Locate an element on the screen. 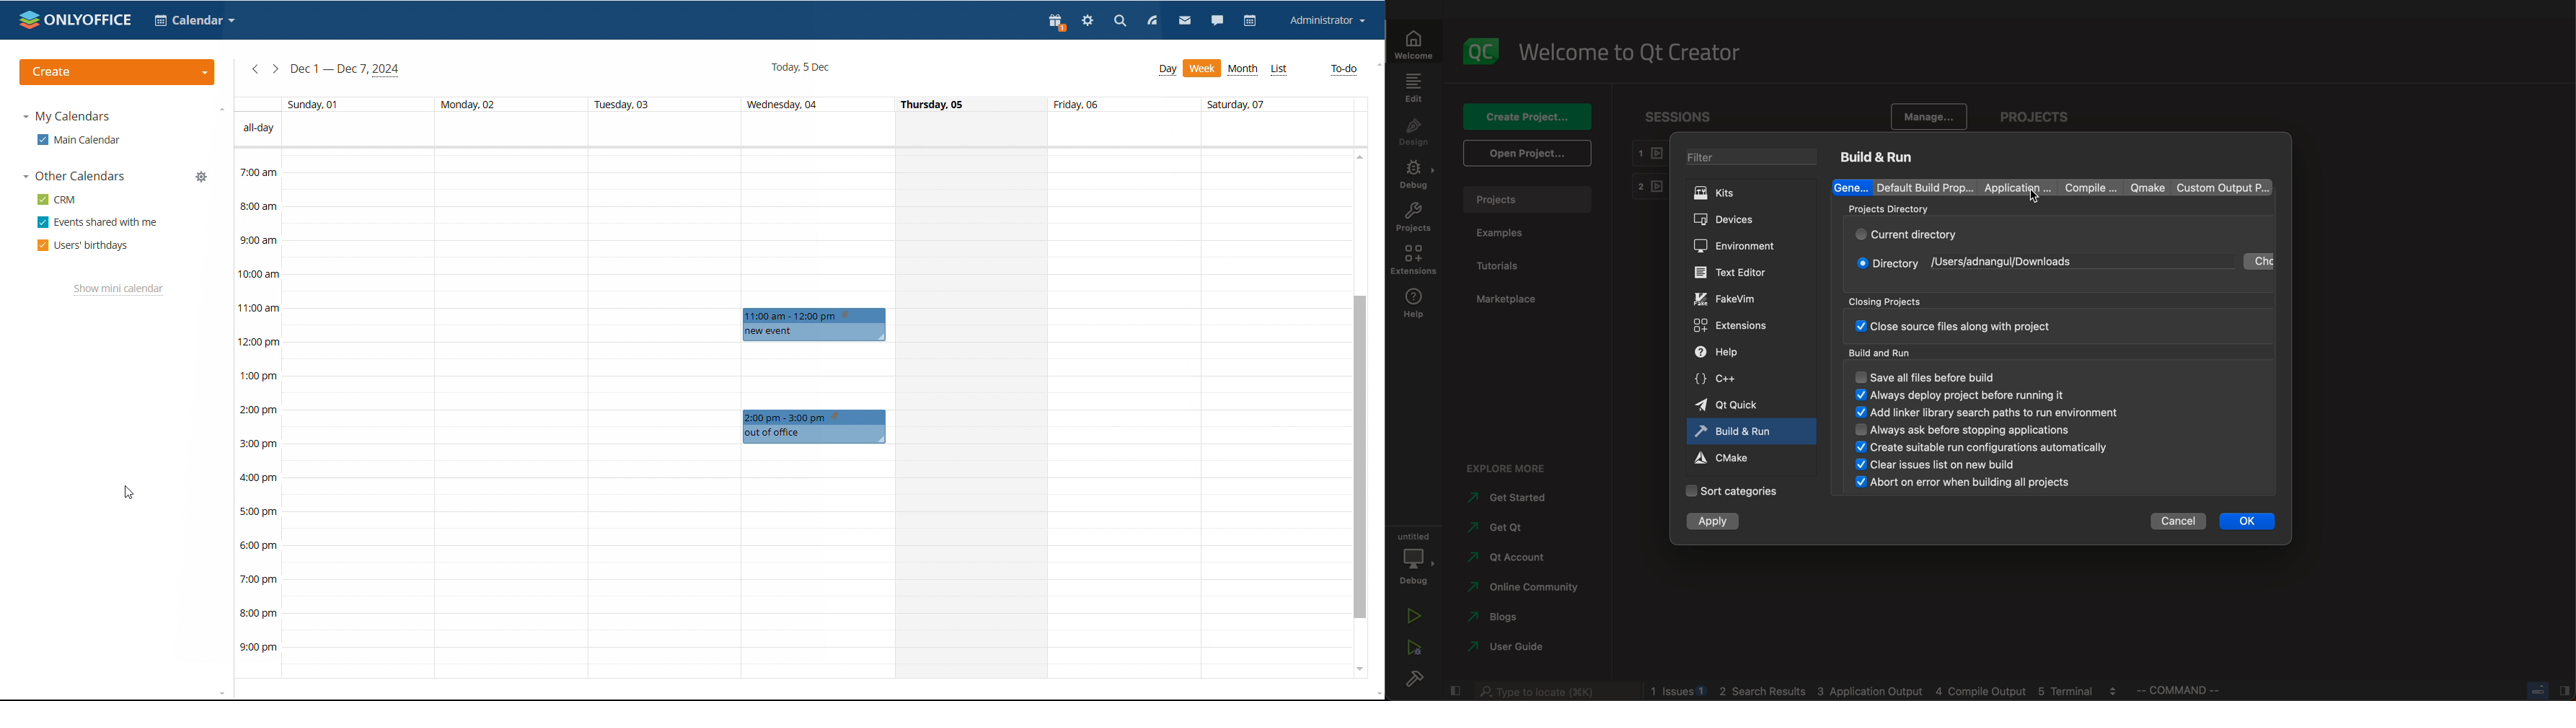 This screenshot has height=728, width=2576. week view is located at coordinates (1203, 69).